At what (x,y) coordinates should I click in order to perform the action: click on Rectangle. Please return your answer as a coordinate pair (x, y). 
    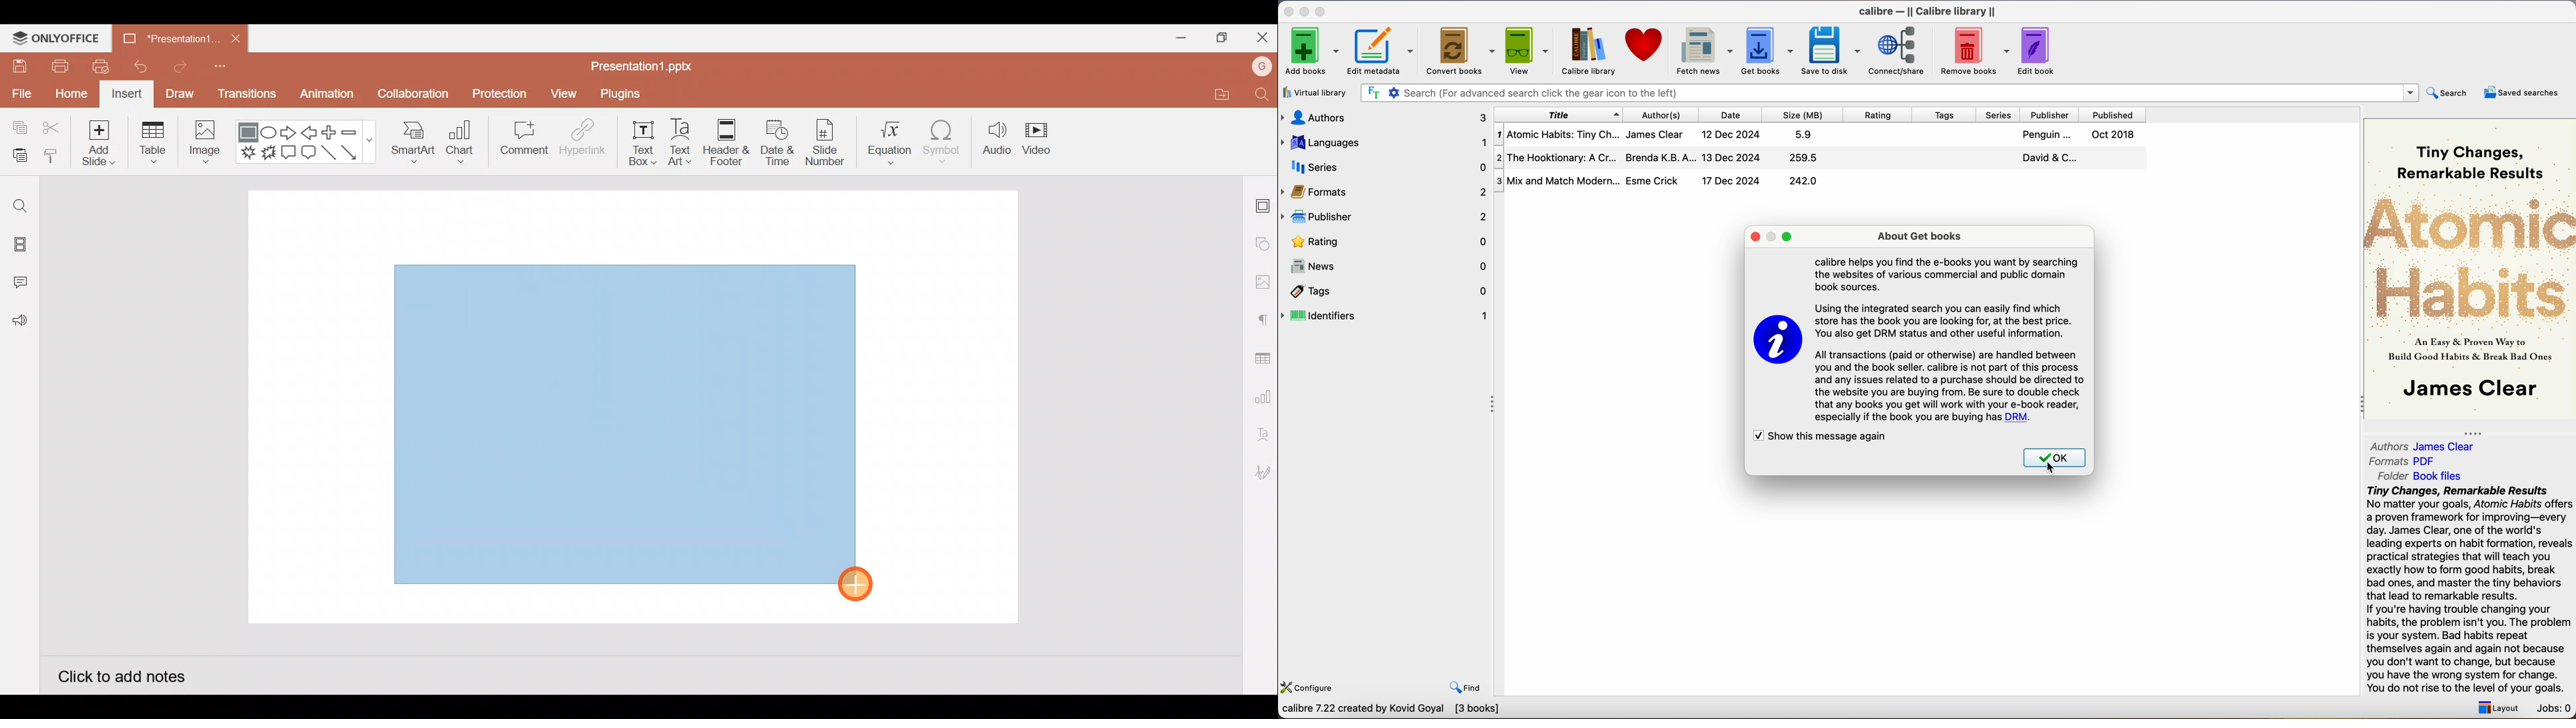
    Looking at the image, I should click on (249, 133).